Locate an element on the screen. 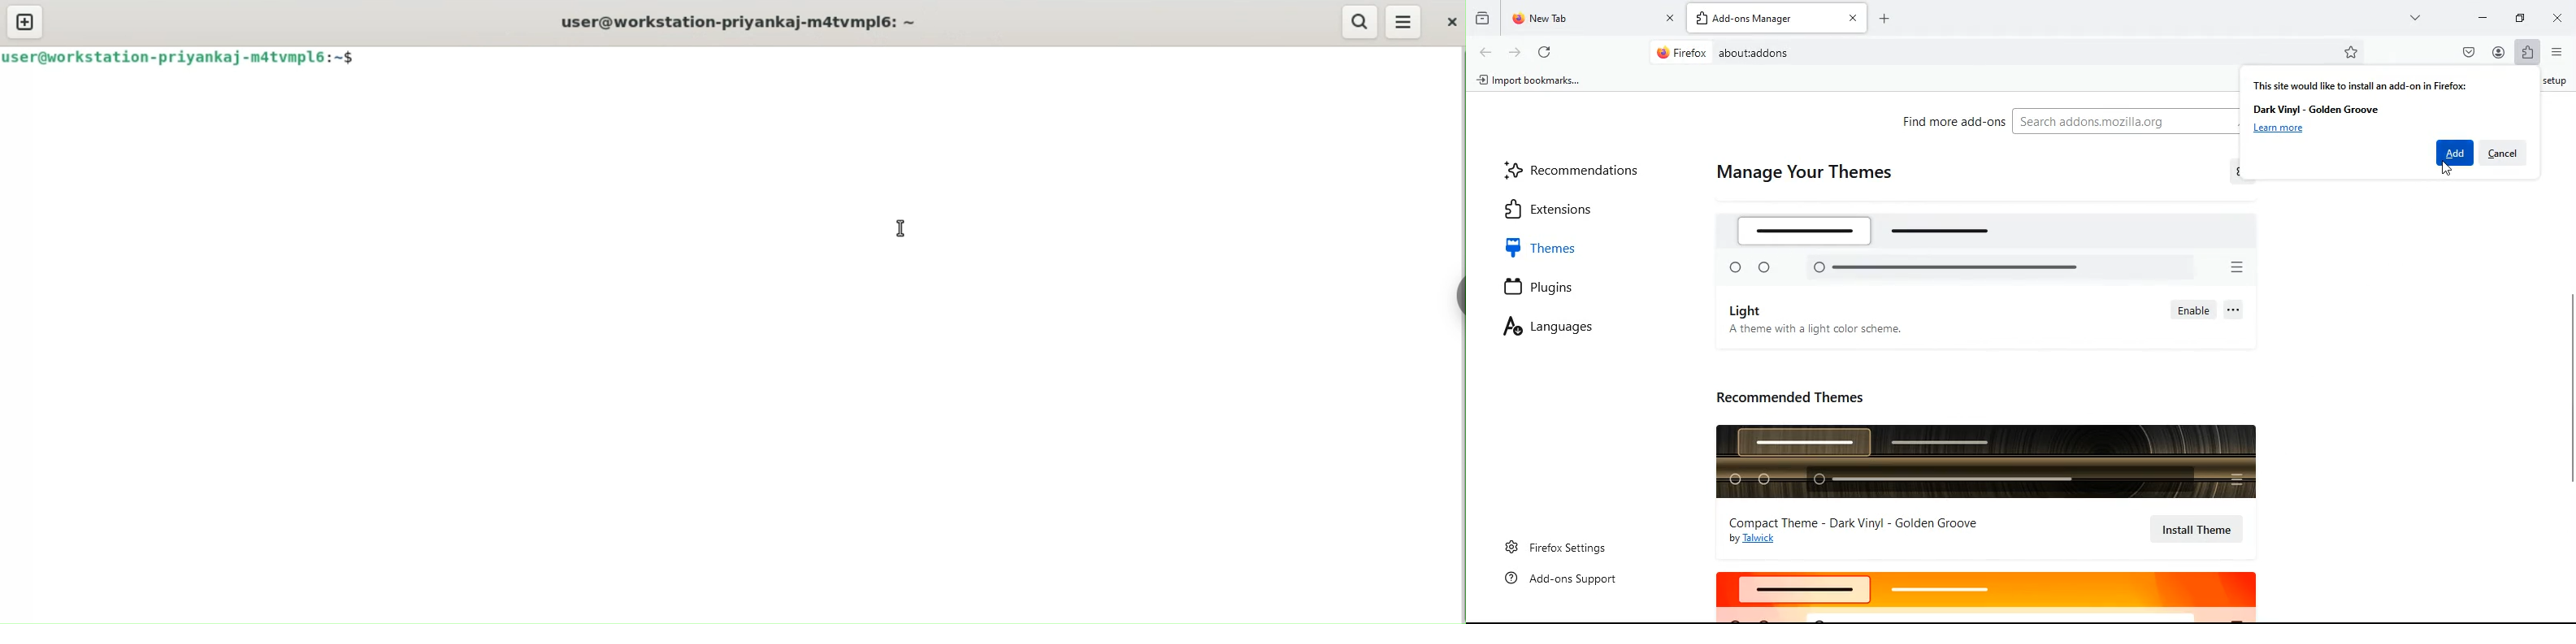 The width and height of the screenshot is (2576, 644). Search bar is located at coordinates (2010, 53).